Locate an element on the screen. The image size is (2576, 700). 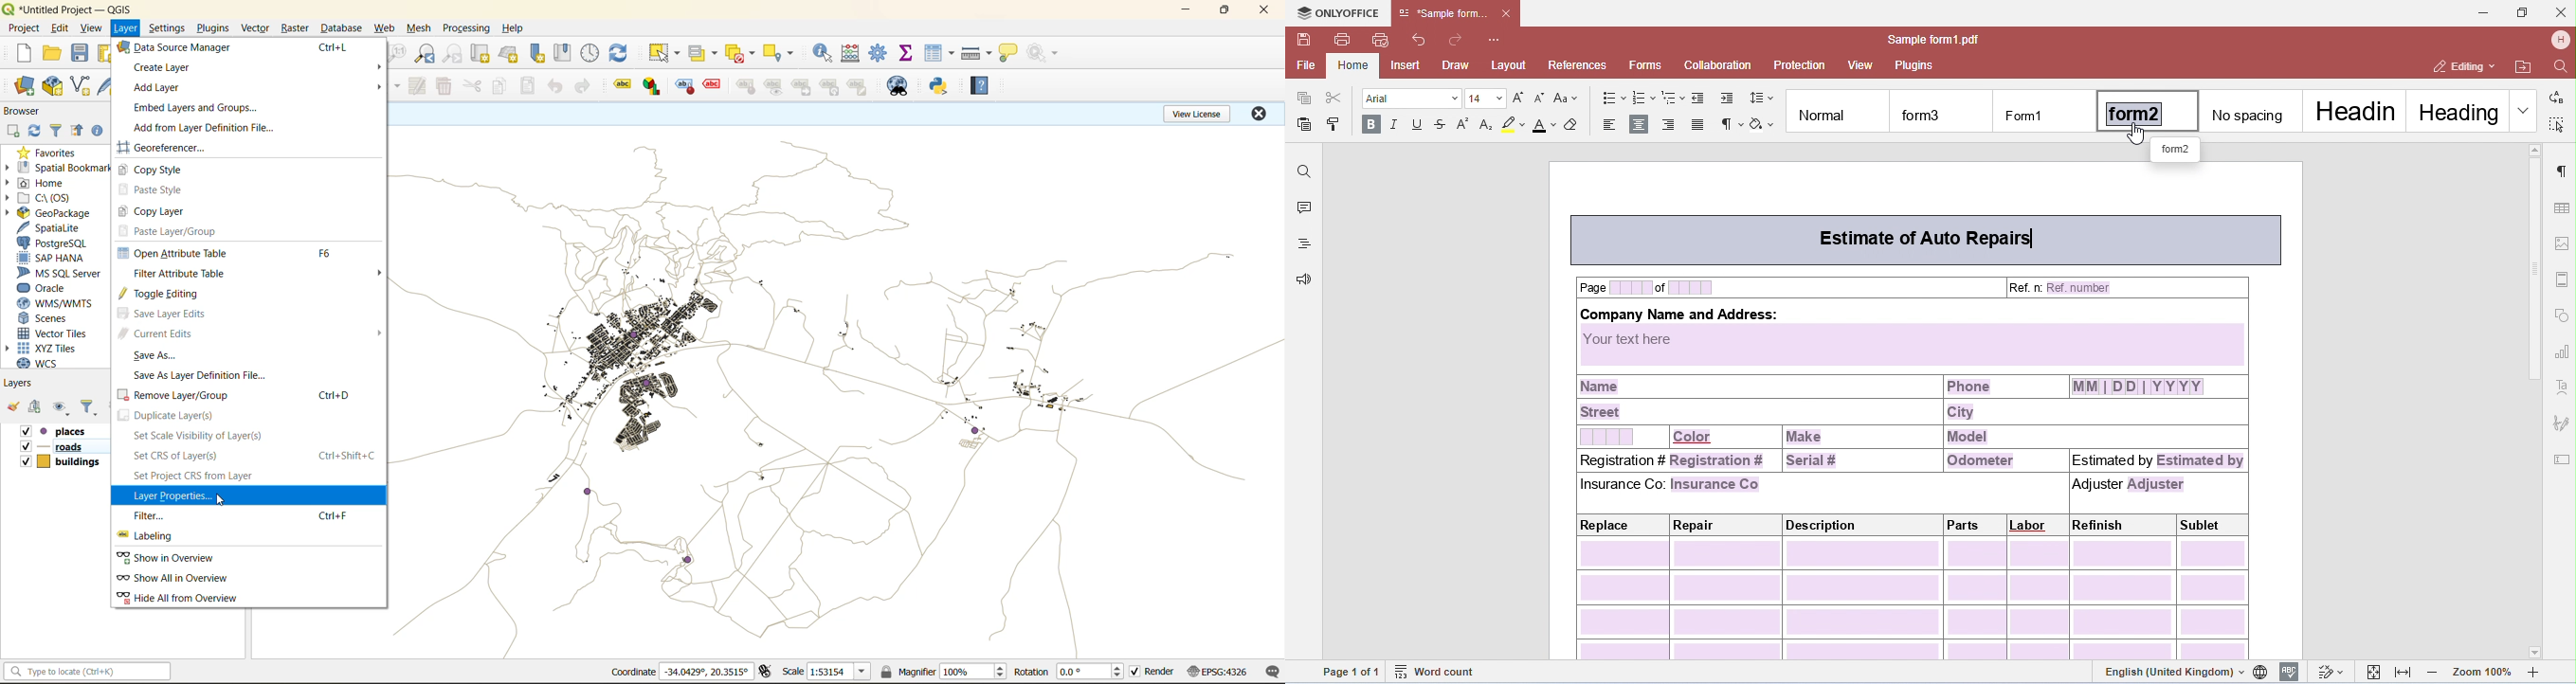
open is located at coordinates (11, 407).